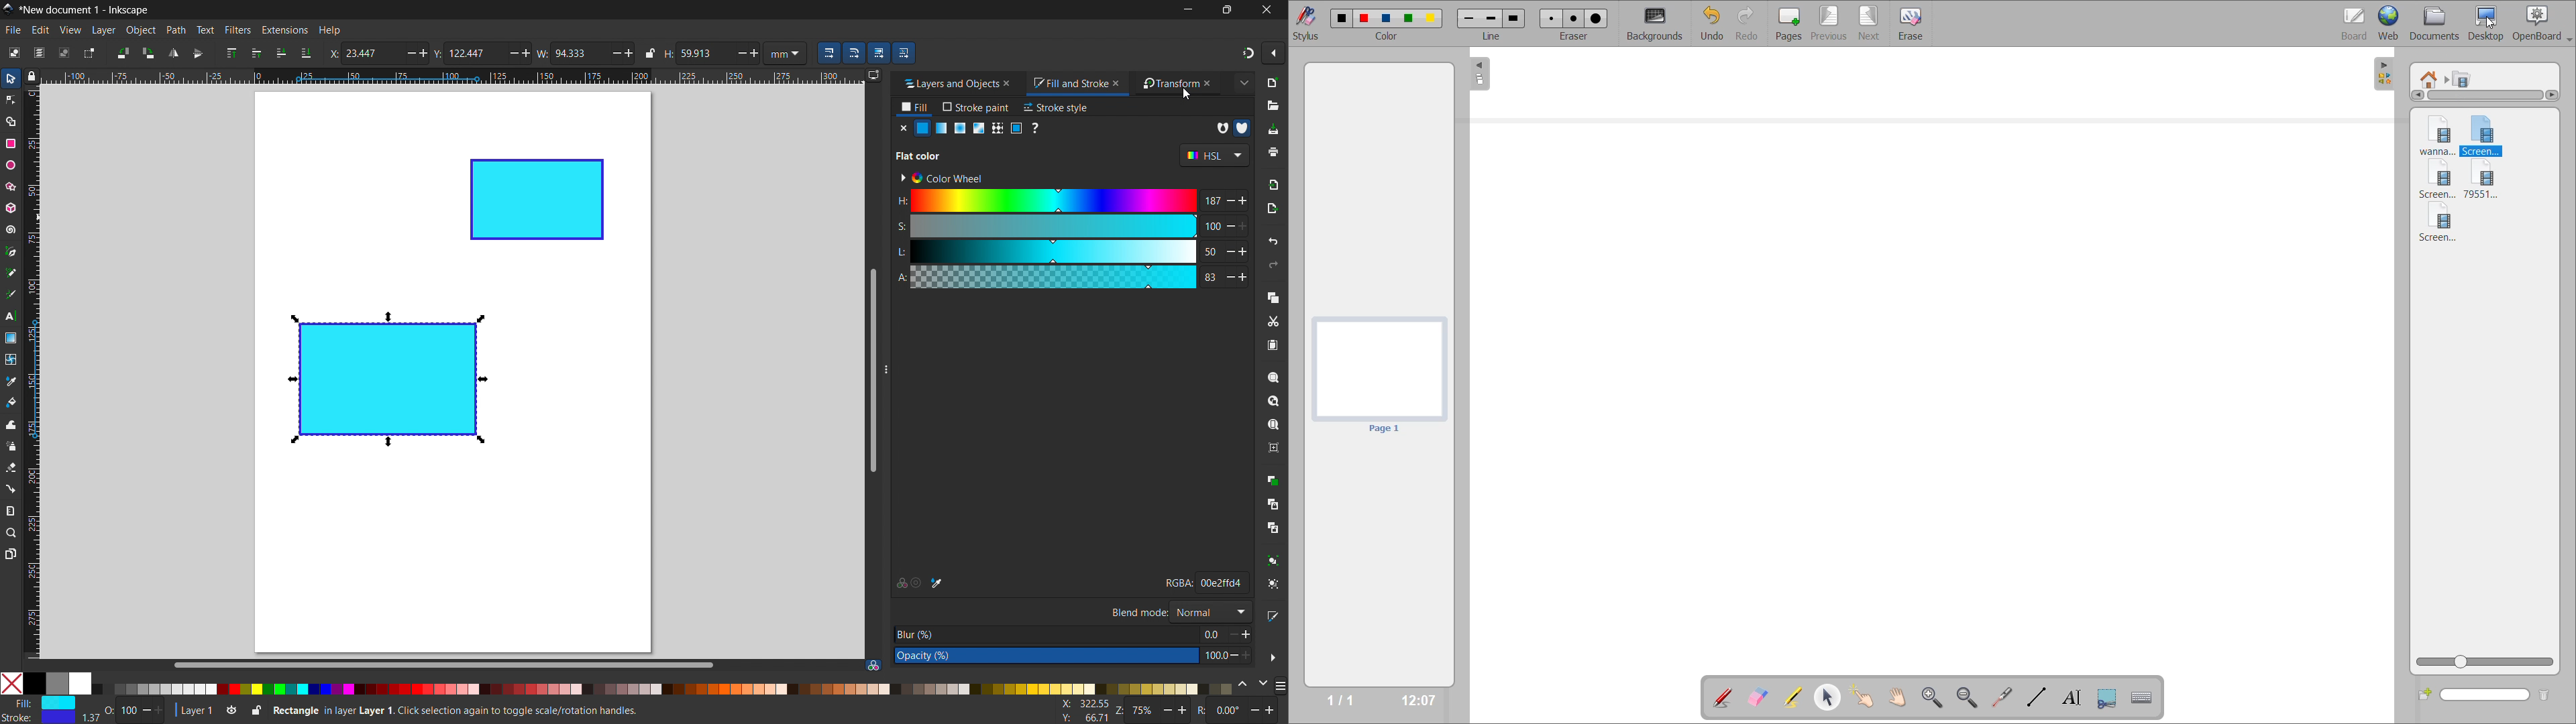 This screenshot has width=2576, height=728. I want to click on color wheel, so click(941, 178).